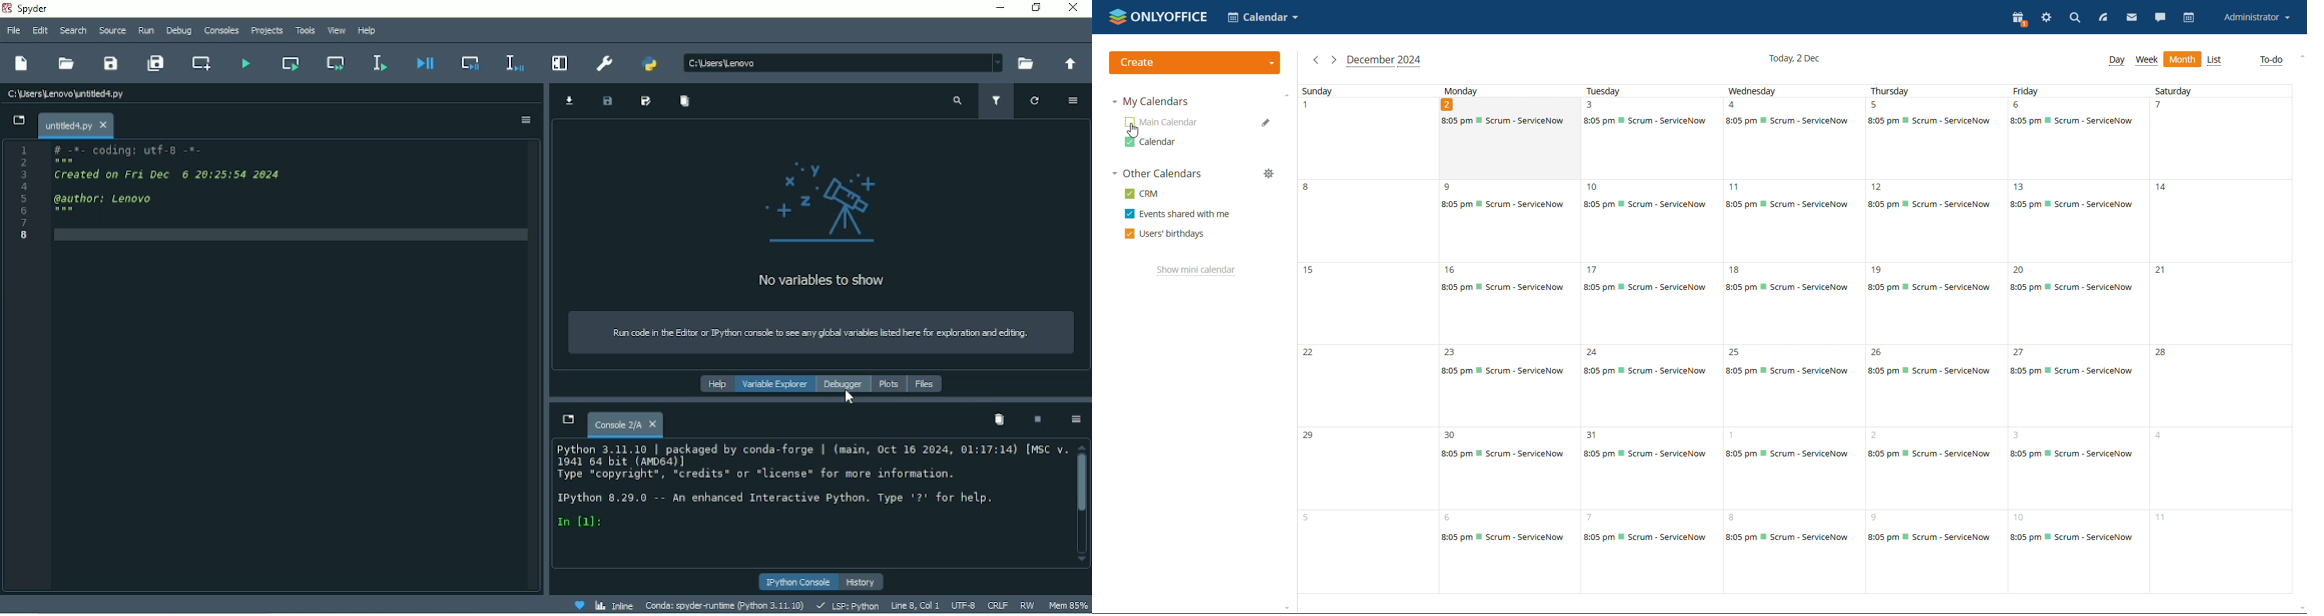  I want to click on Vertical scrollbar, so click(1082, 484).